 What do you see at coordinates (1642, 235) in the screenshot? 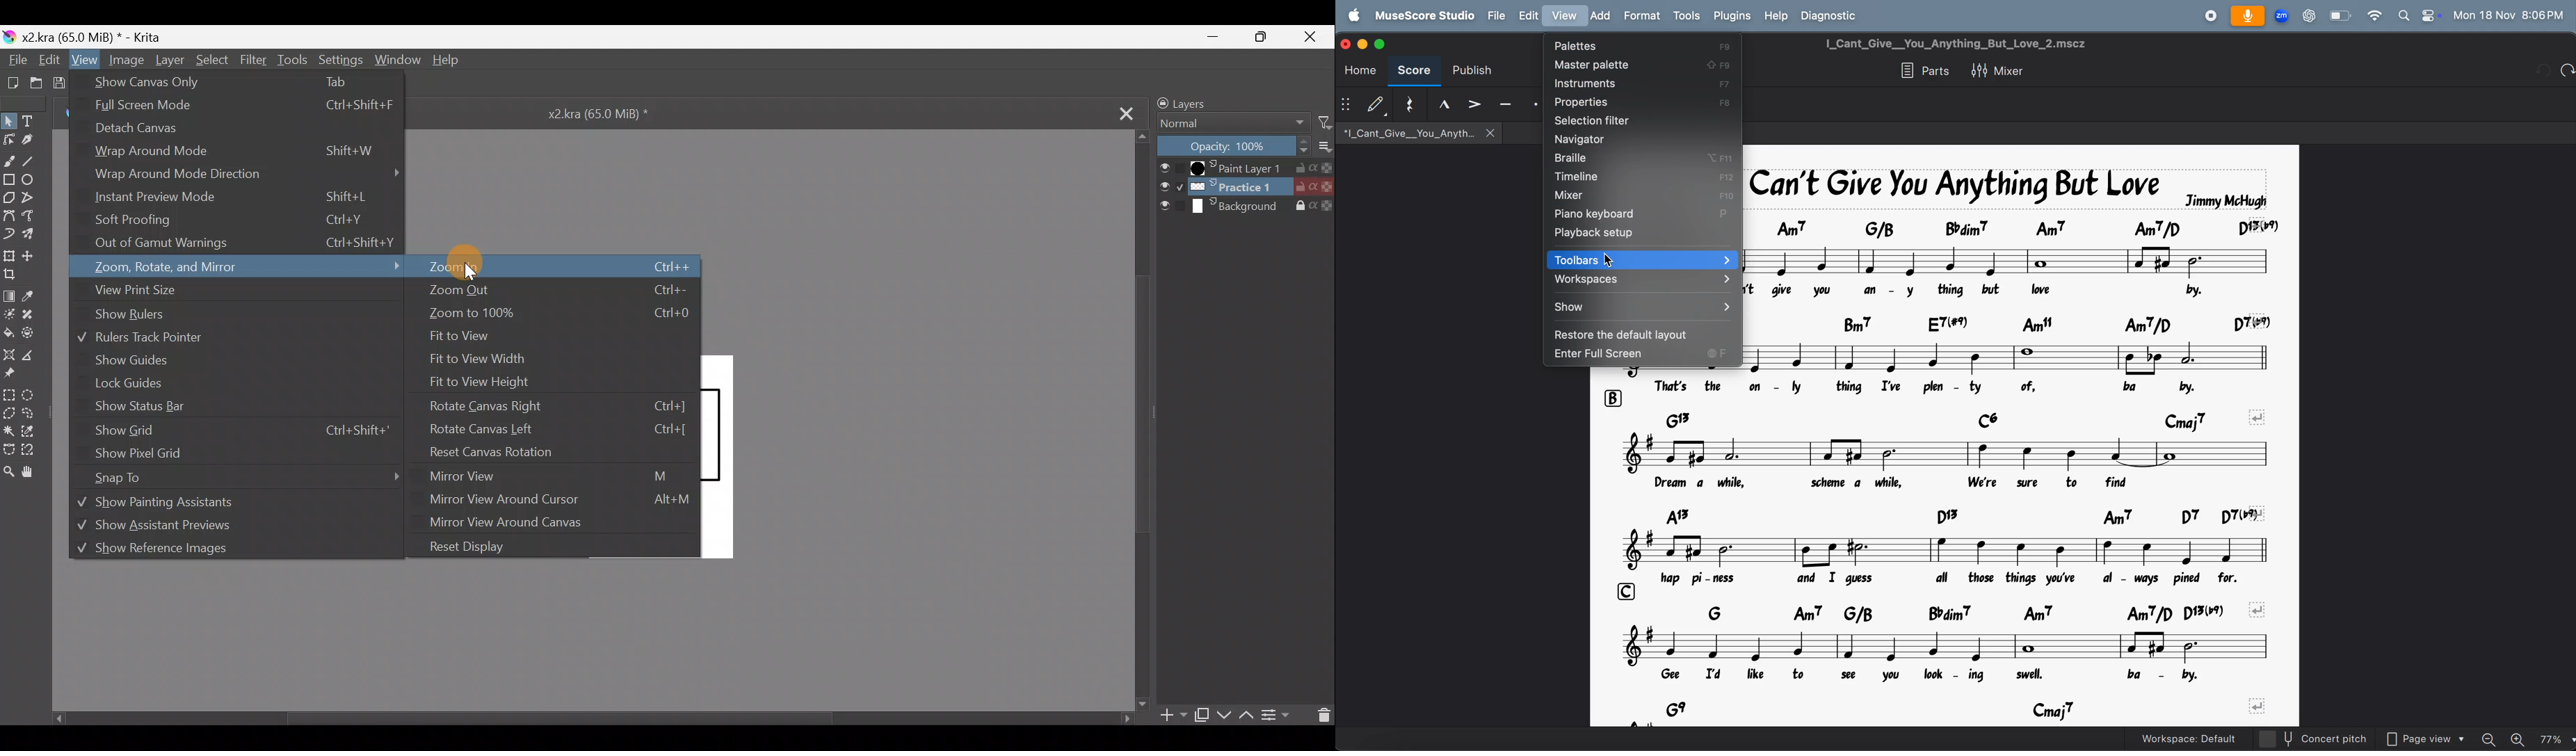
I see `playback` at bounding box center [1642, 235].